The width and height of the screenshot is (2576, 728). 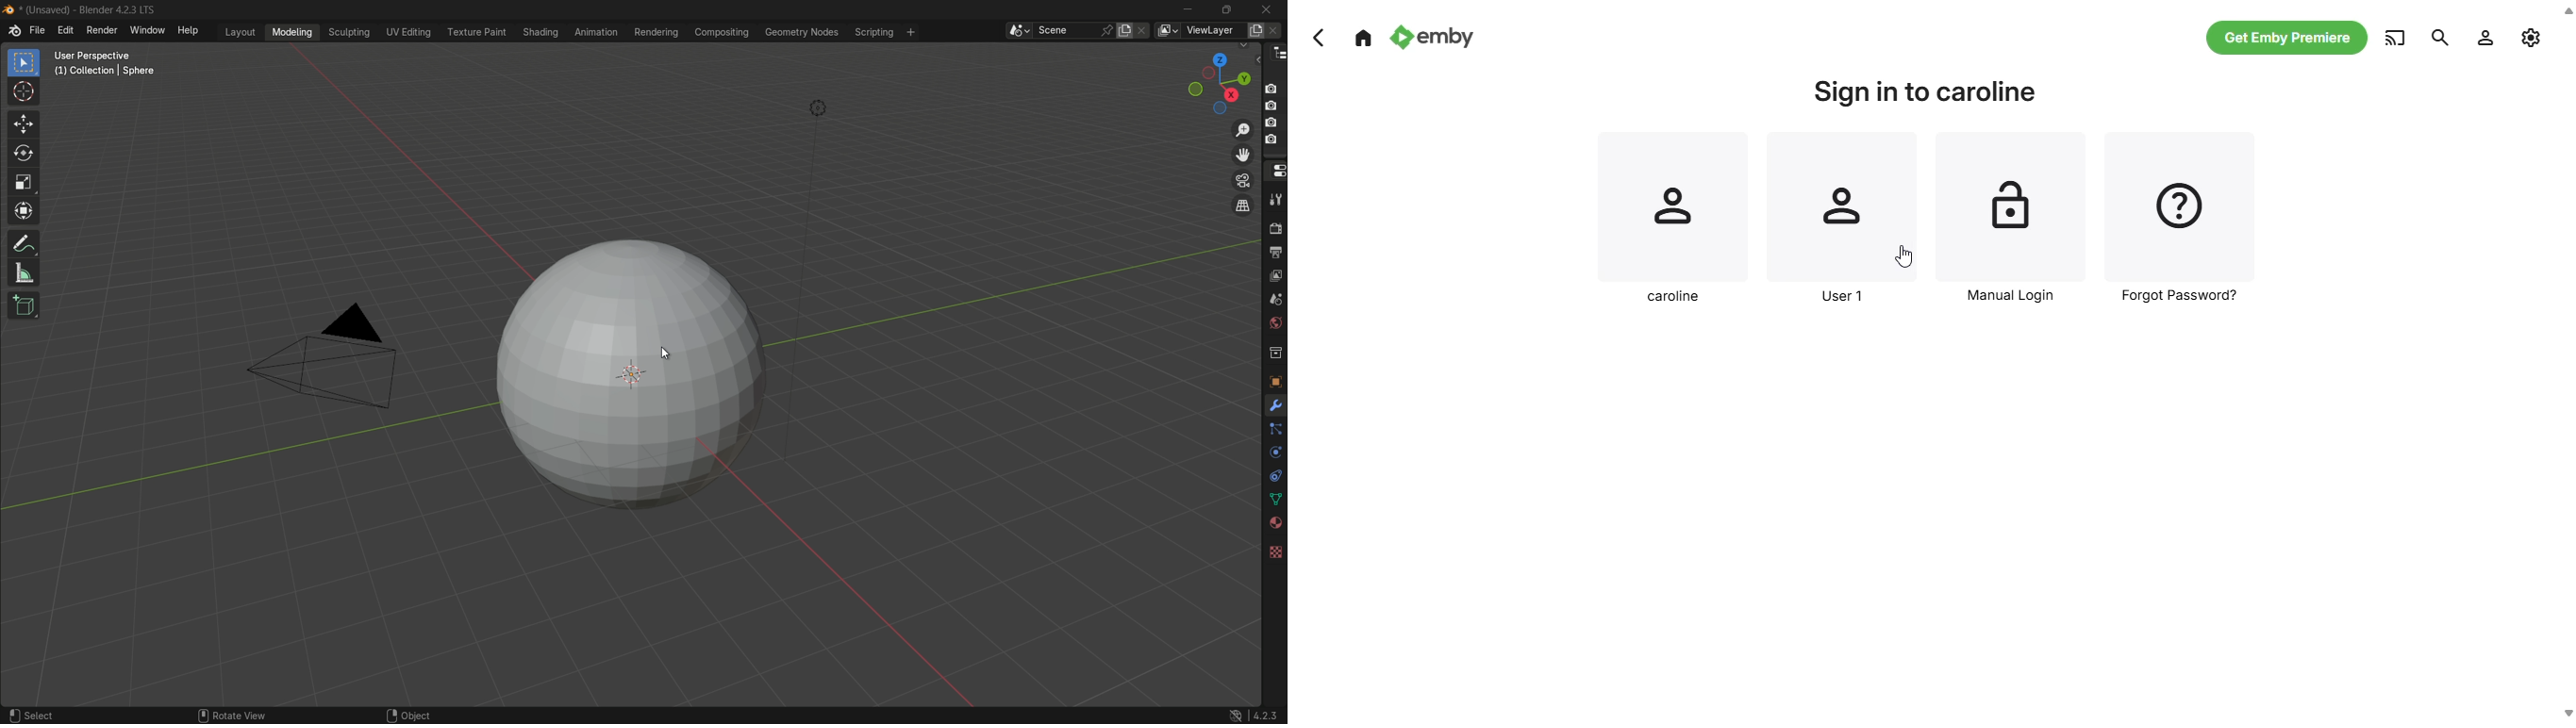 I want to click on help menu, so click(x=190, y=32).